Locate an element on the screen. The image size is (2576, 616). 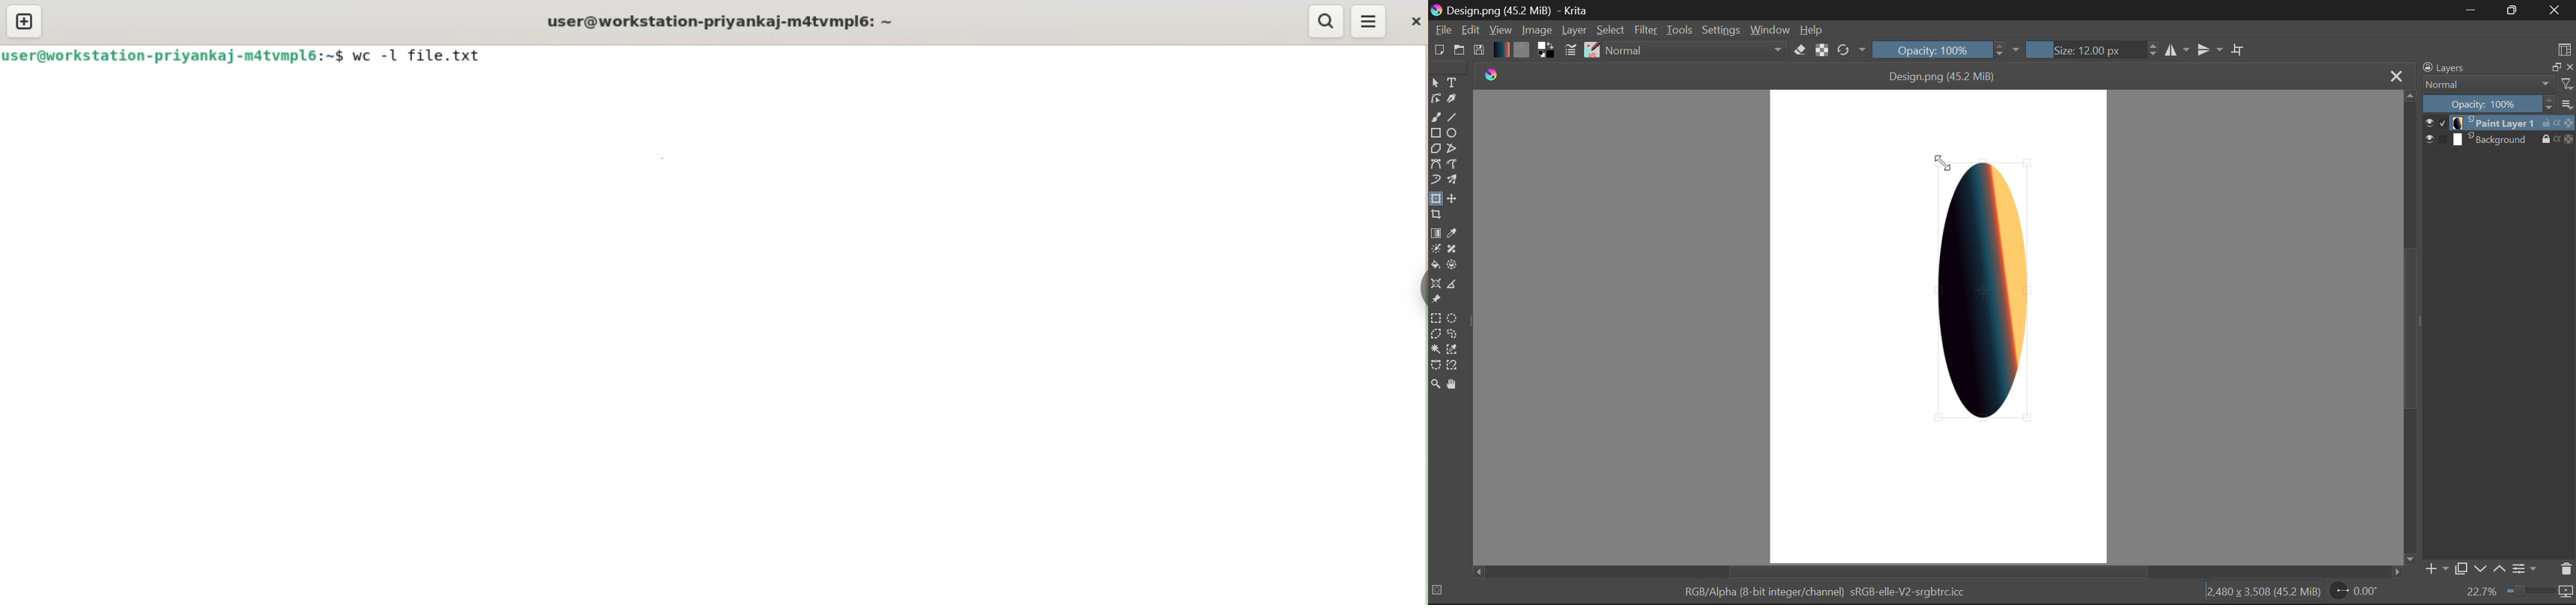
Smart Patch Tool is located at coordinates (1453, 249).